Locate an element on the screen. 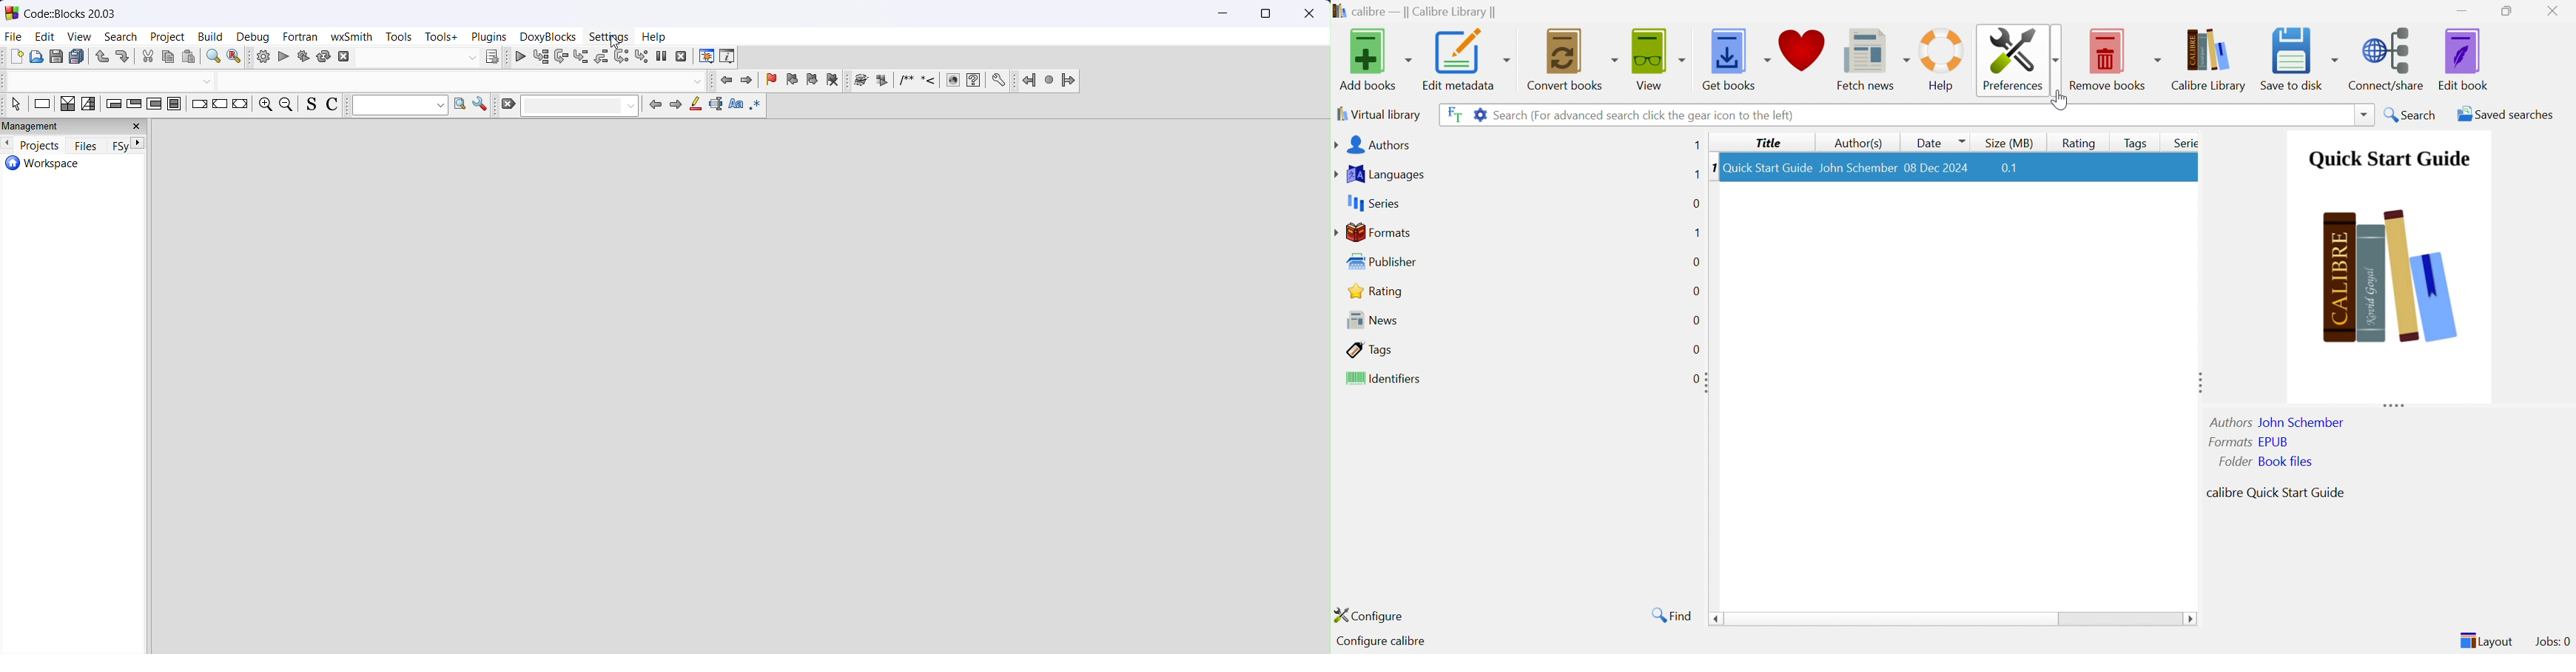 The width and height of the screenshot is (2576, 672). Tags is located at coordinates (1370, 349).